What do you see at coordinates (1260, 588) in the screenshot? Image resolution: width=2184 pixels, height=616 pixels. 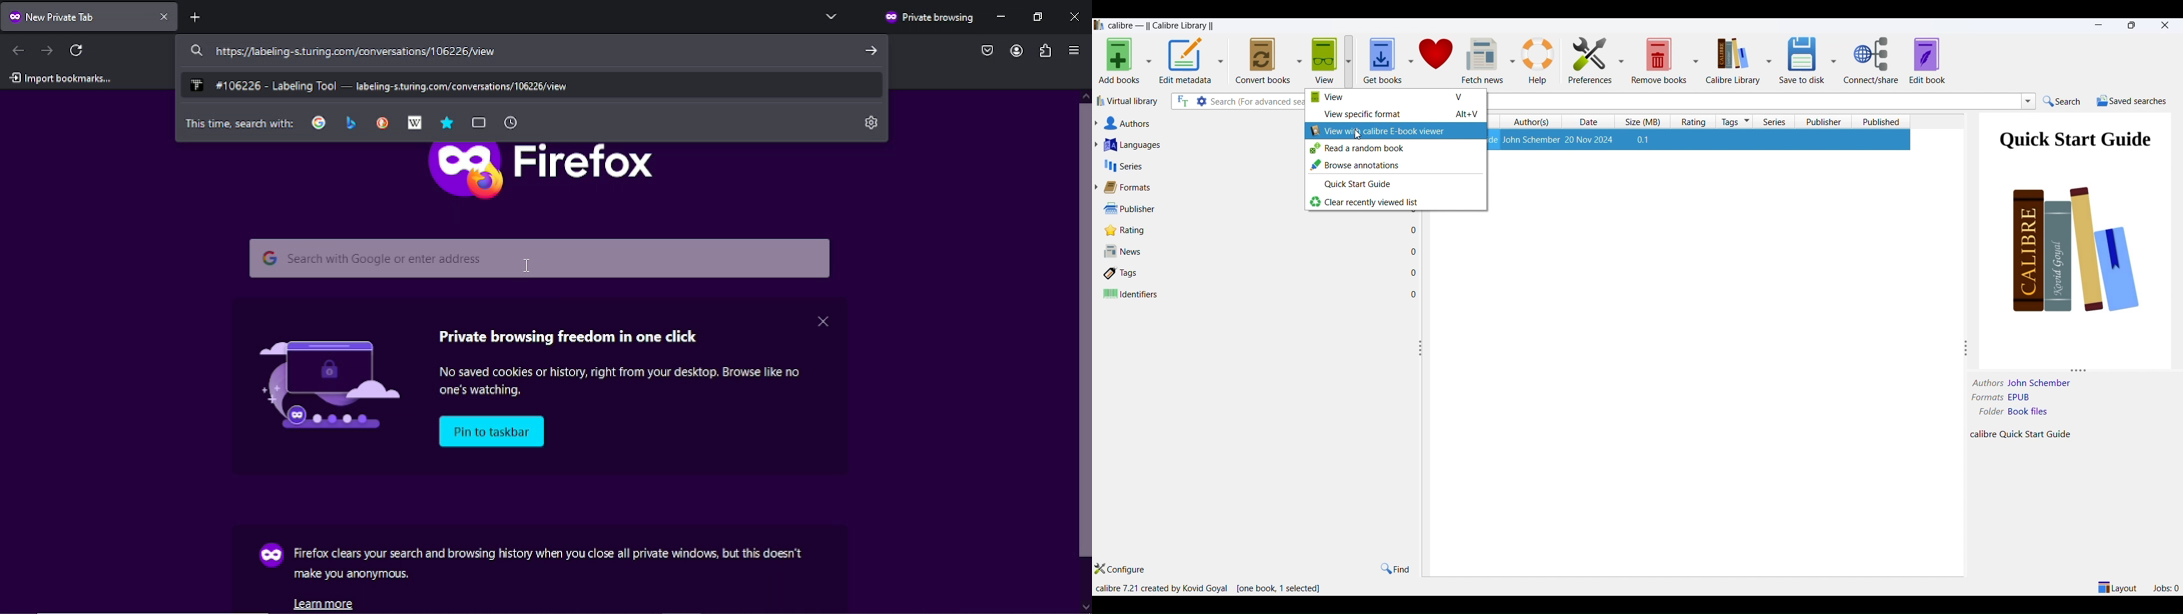 I see `total books` at bounding box center [1260, 588].